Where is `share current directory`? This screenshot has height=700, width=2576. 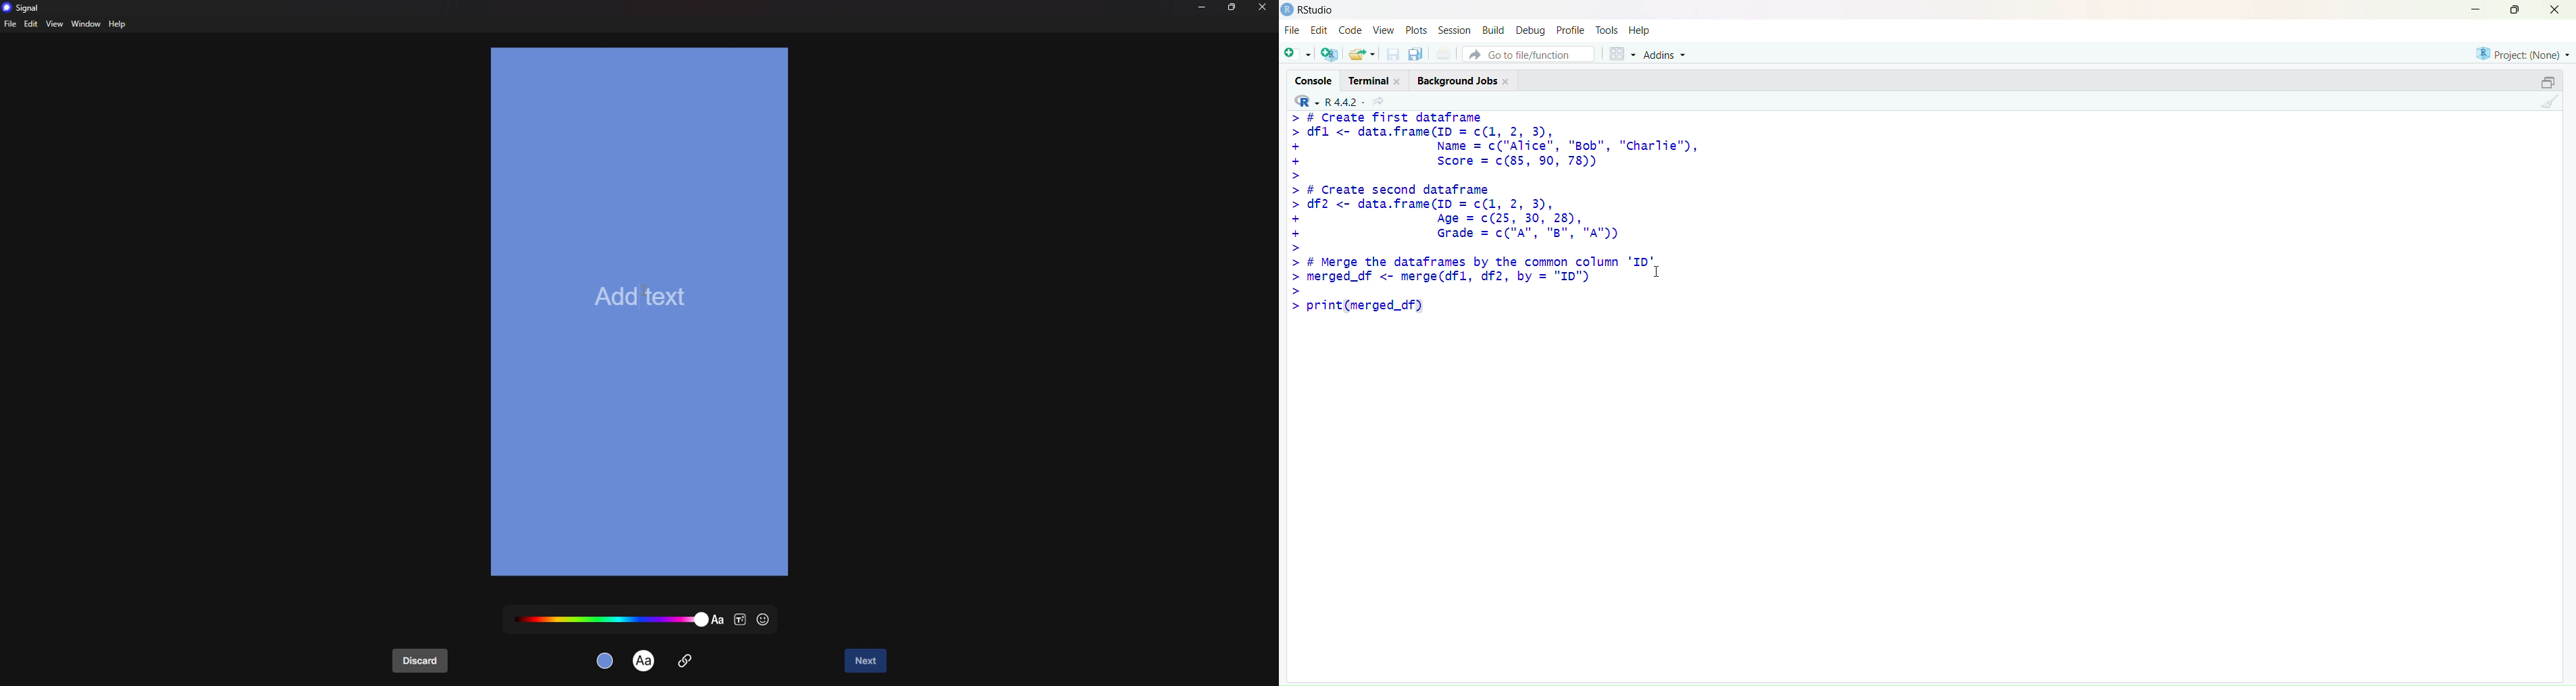 share current directory is located at coordinates (1378, 102).